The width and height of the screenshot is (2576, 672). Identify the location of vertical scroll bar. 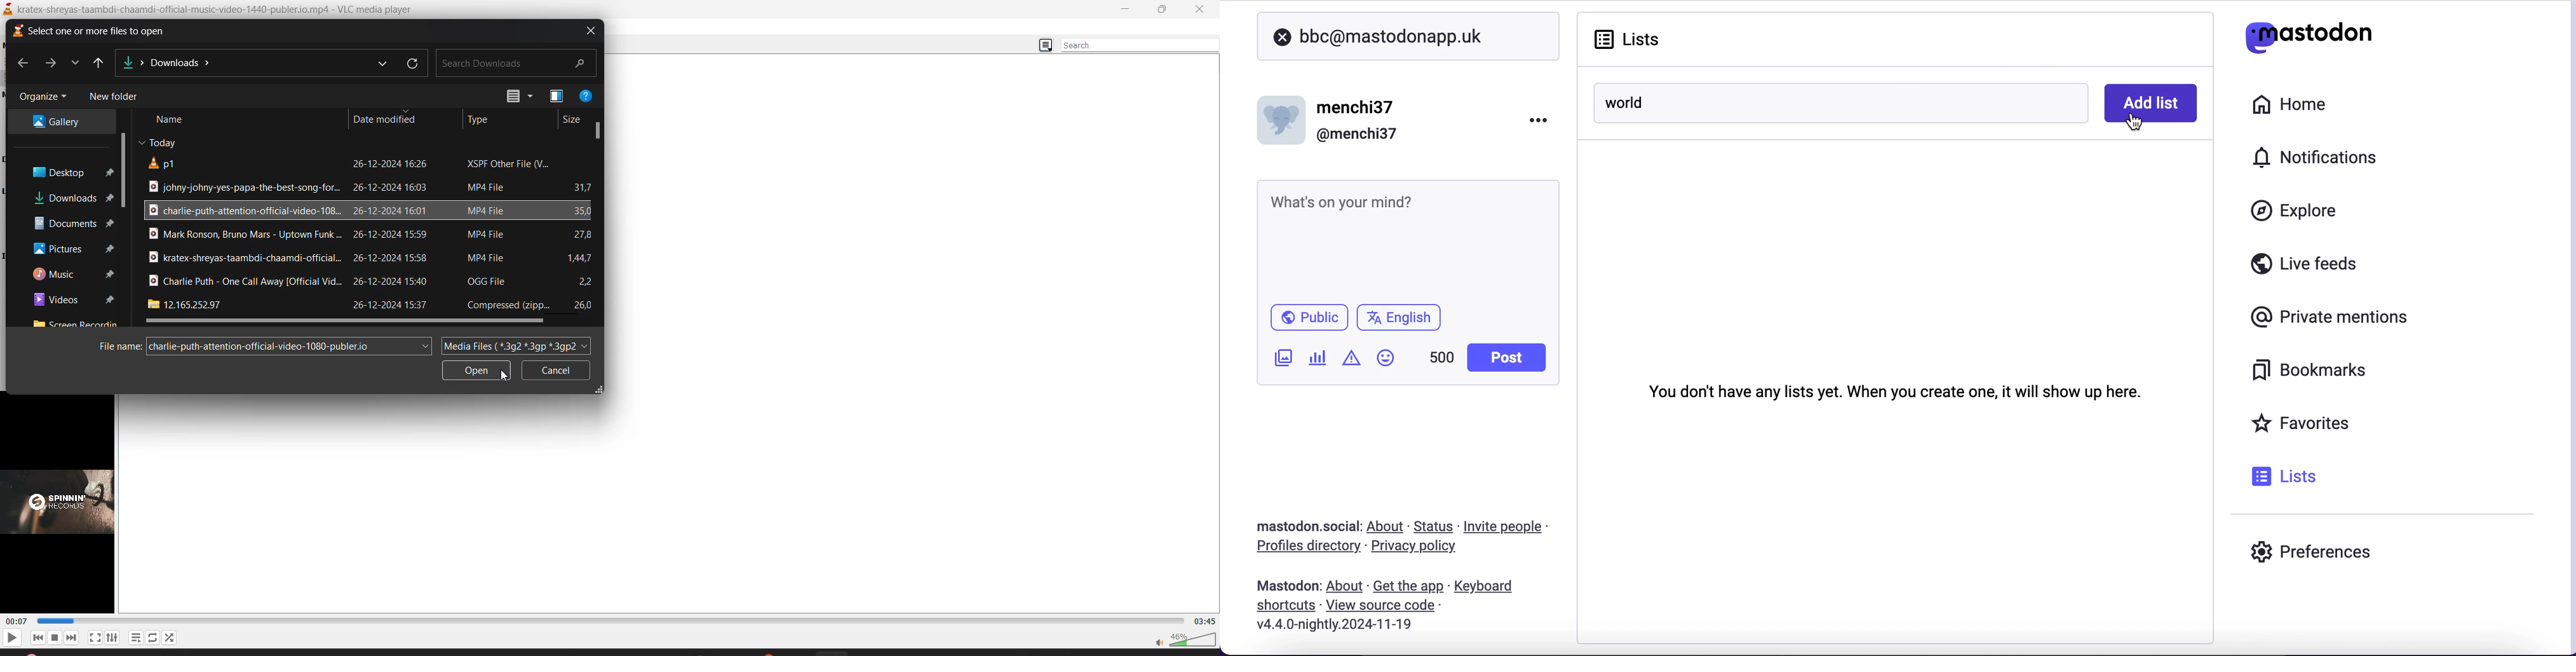
(125, 170).